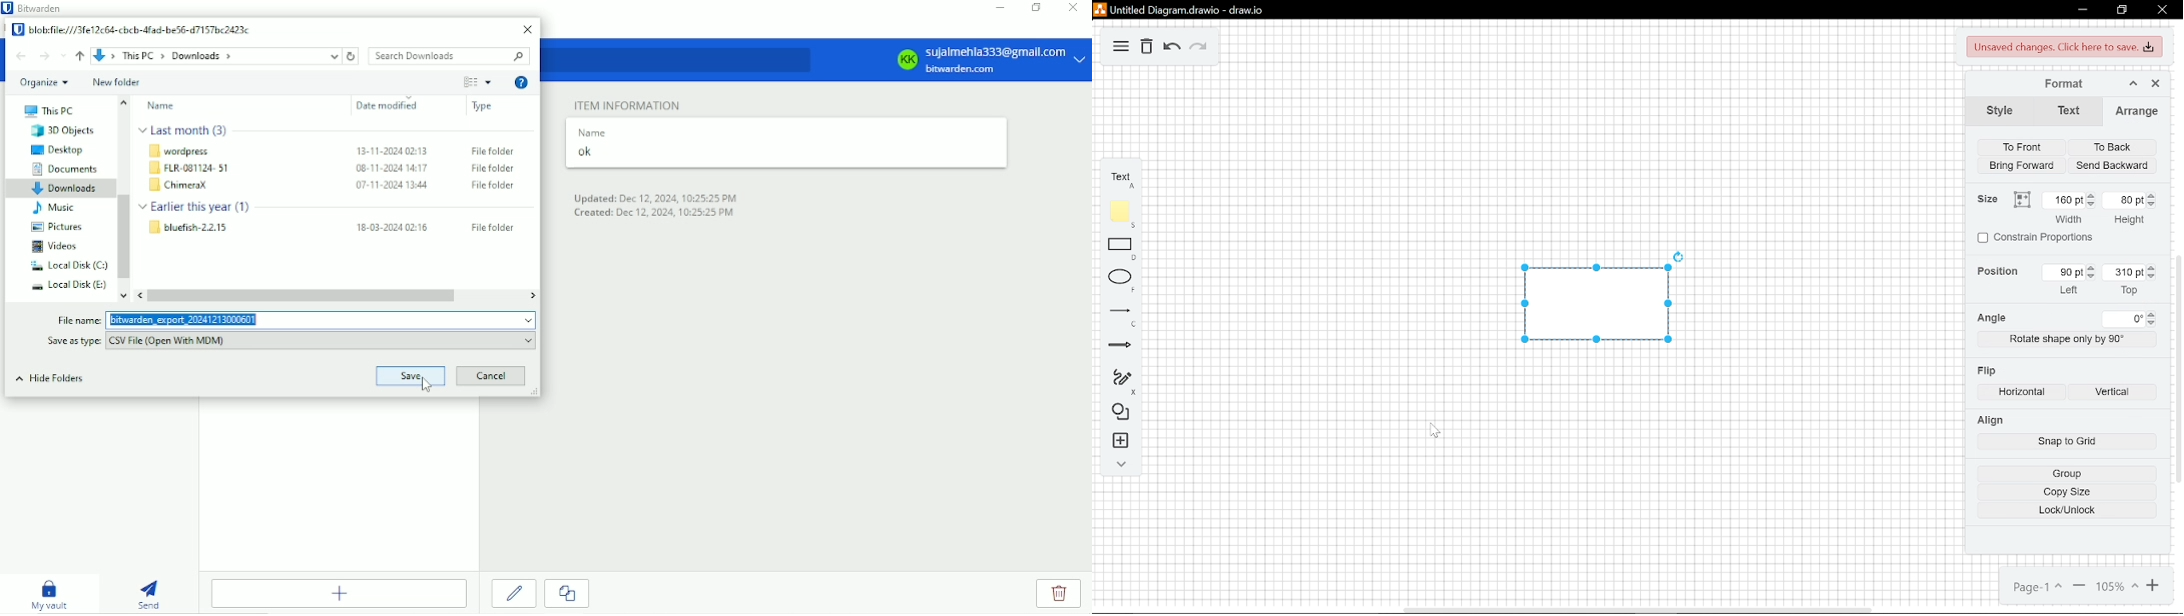 Image resolution: width=2184 pixels, height=616 pixels. What do you see at coordinates (2068, 492) in the screenshot?
I see `copy size` at bounding box center [2068, 492].